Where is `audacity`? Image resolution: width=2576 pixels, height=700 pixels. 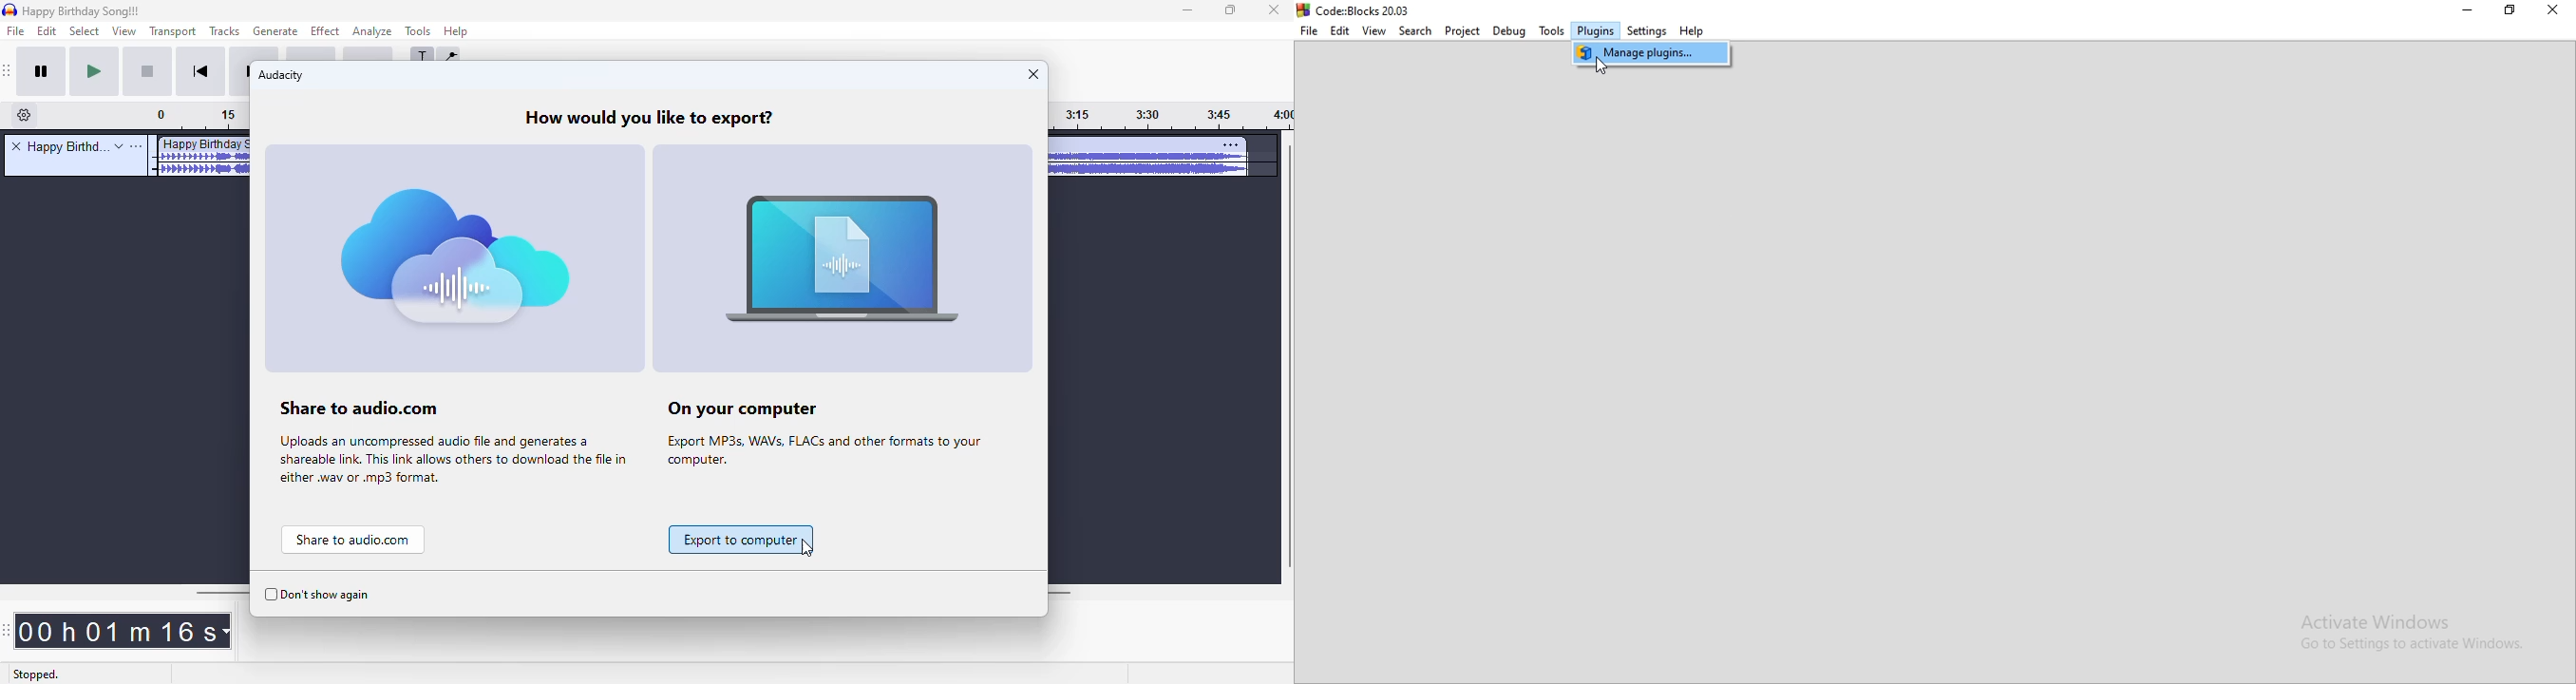
audacity is located at coordinates (281, 76).